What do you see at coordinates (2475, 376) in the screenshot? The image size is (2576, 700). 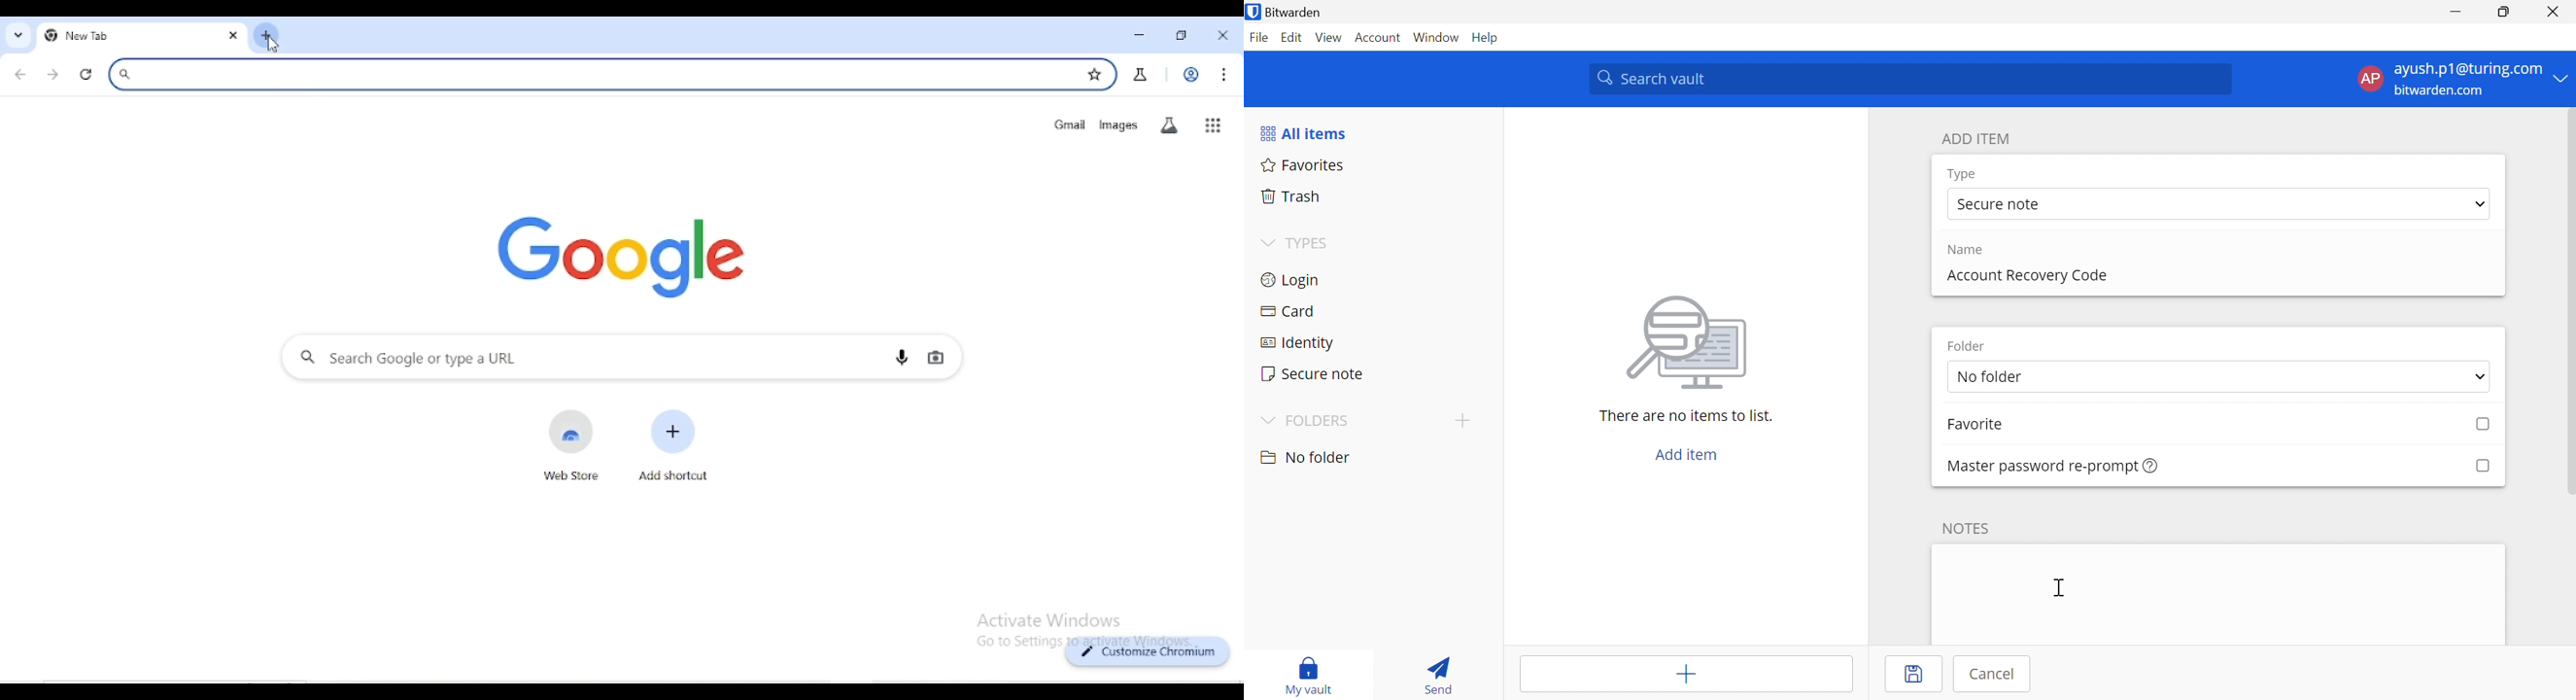 I see `dropdown` at bounding box center [2475, 376].